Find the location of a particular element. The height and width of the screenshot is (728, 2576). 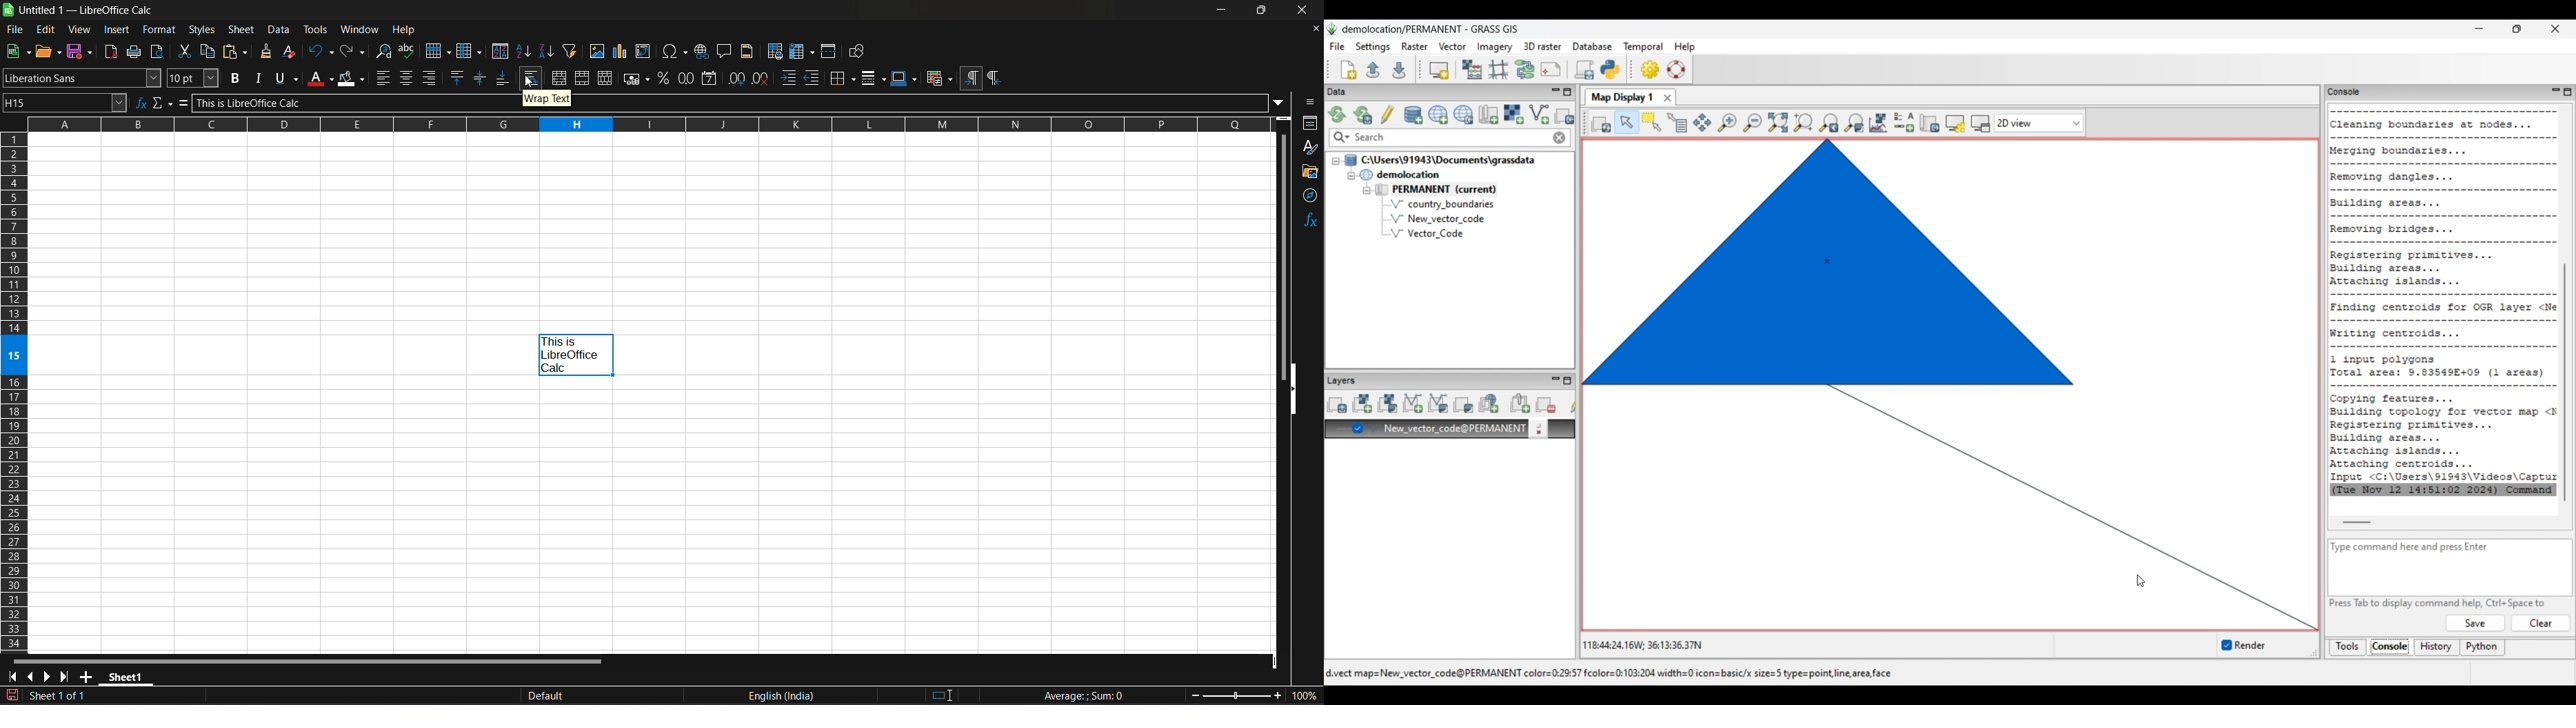

align bottom is located at coordinates (503, 77).